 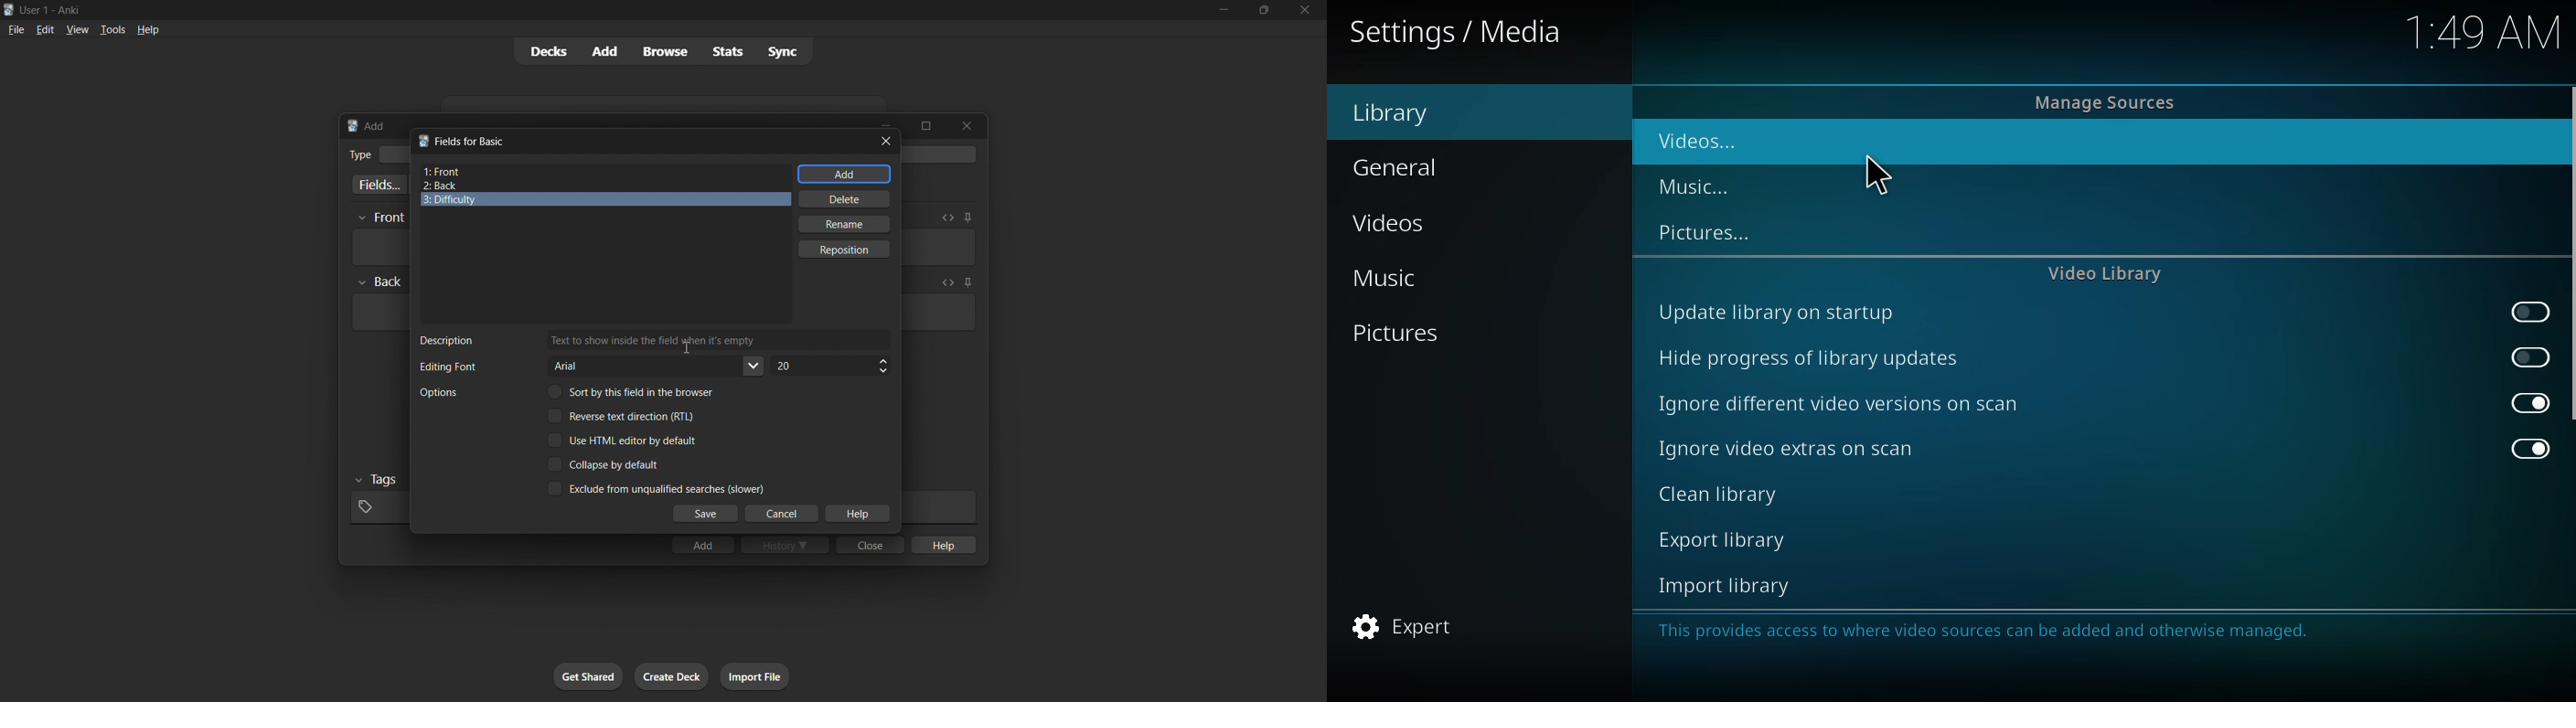 I want to click on customize fields title bar, so click(x=472, y=142).